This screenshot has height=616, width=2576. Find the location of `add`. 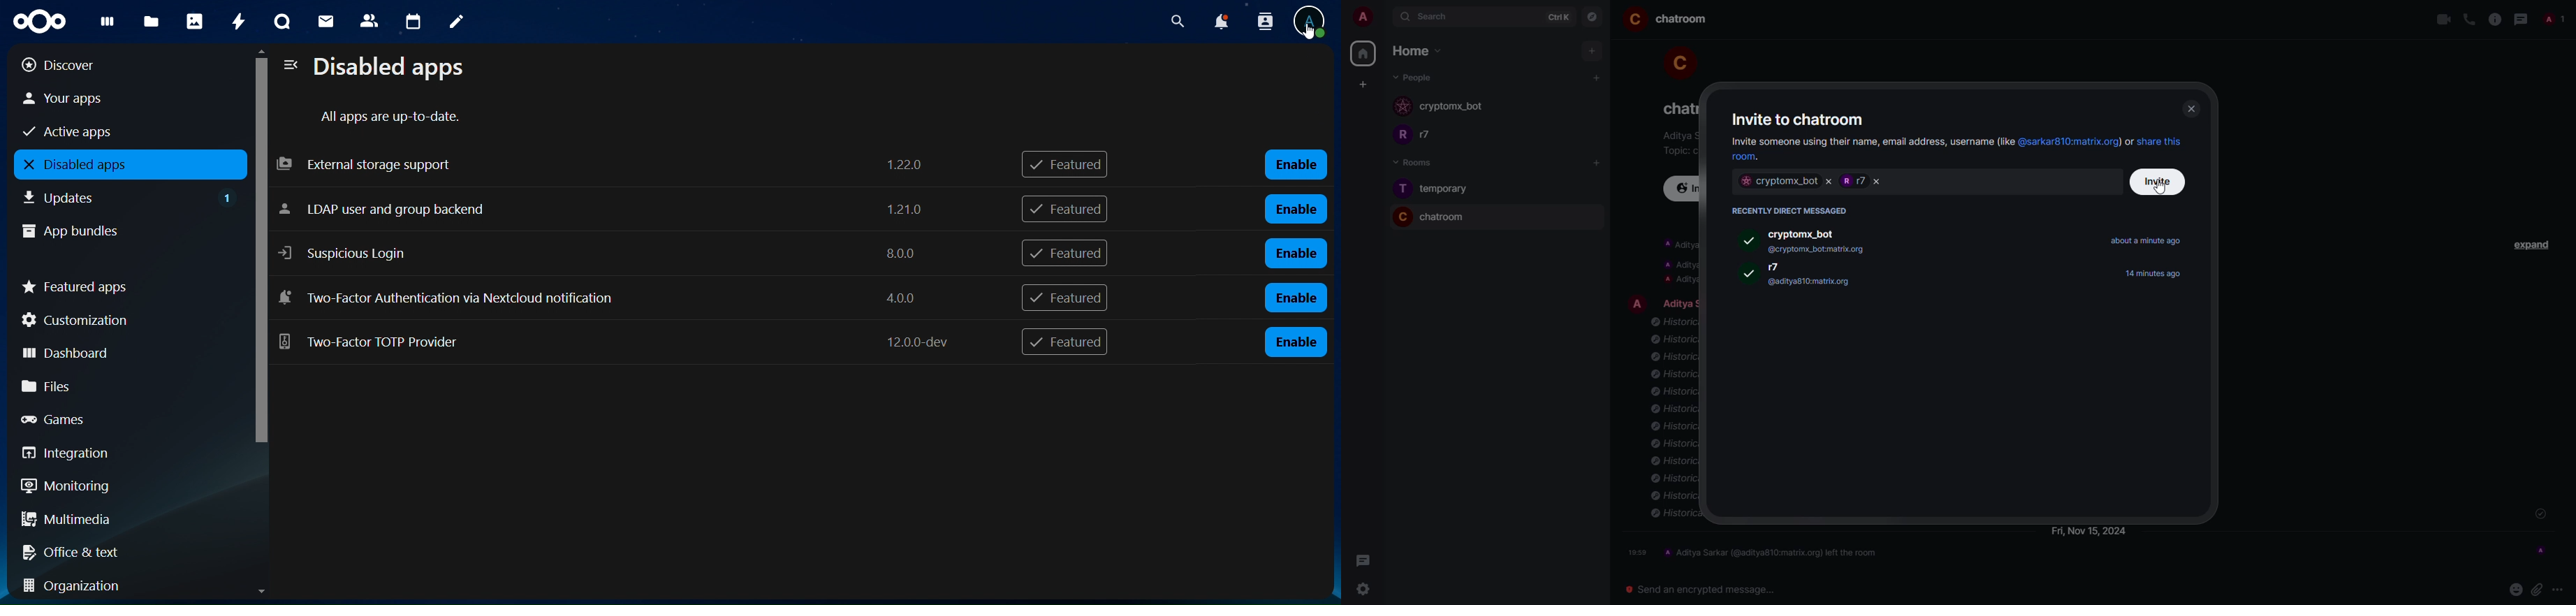

add is located at coordinates (1598, 77).